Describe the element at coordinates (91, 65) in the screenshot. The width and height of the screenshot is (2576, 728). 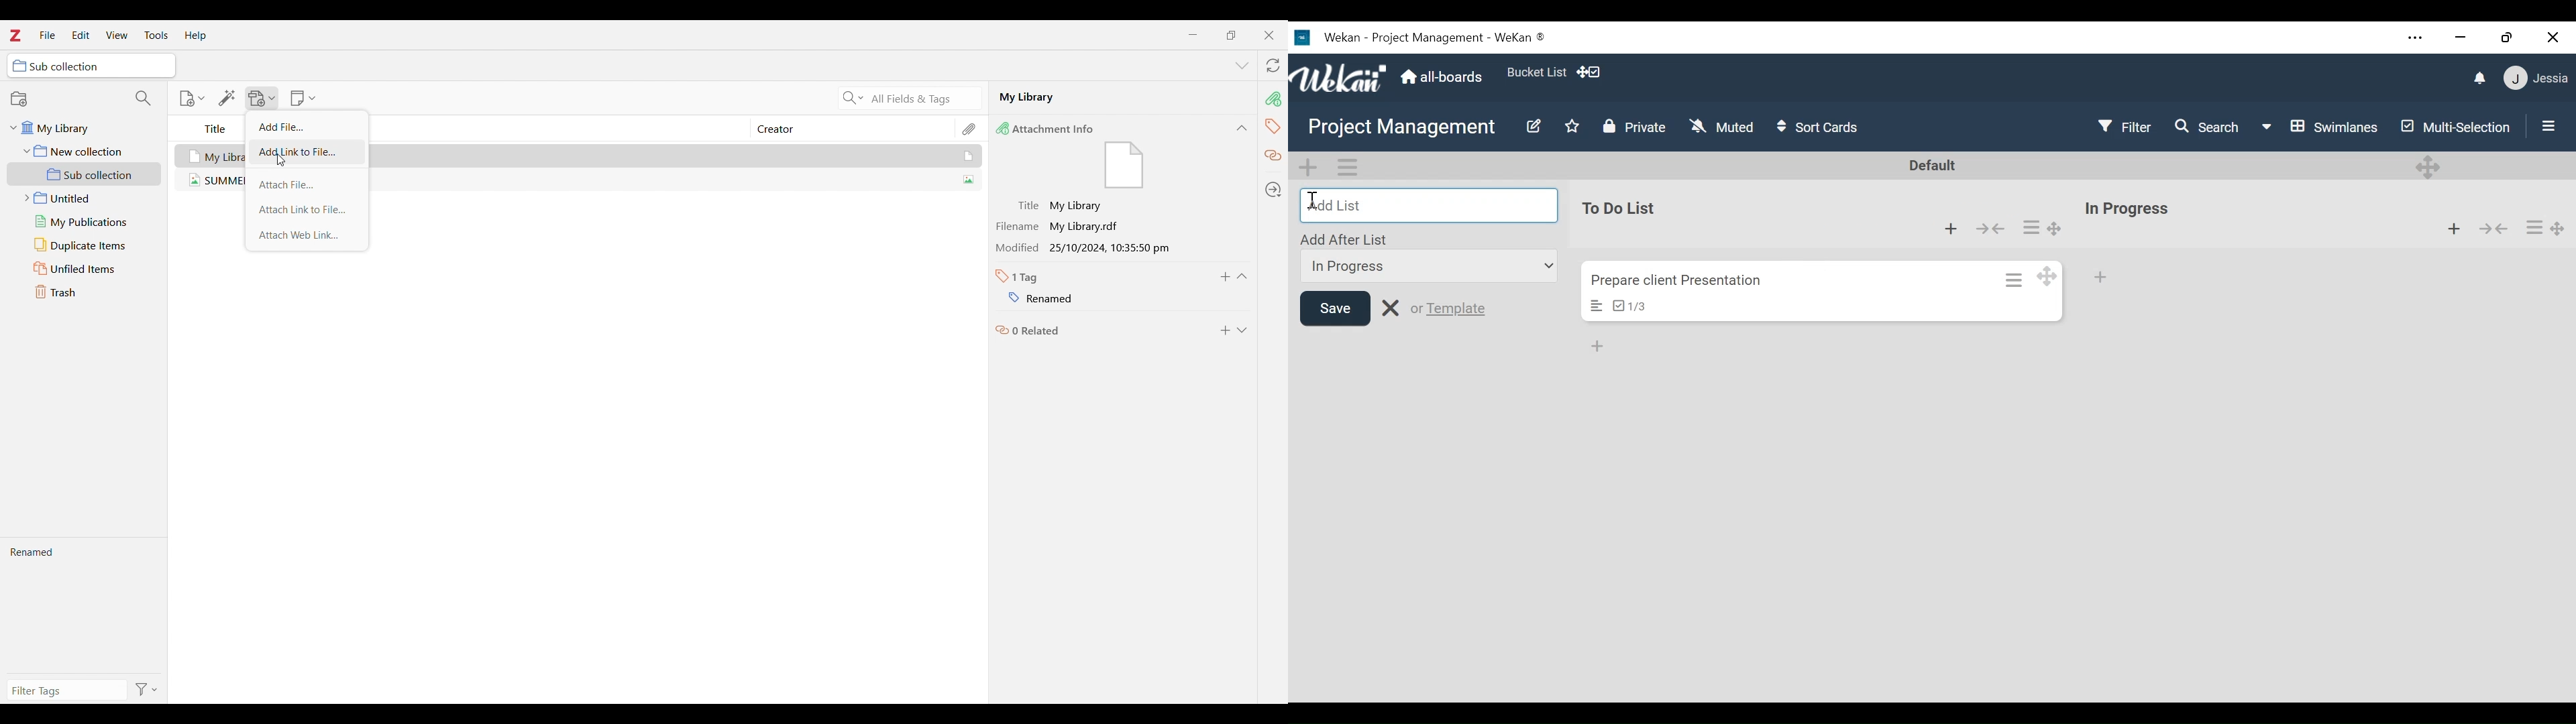
I see `Current folder` at that location.